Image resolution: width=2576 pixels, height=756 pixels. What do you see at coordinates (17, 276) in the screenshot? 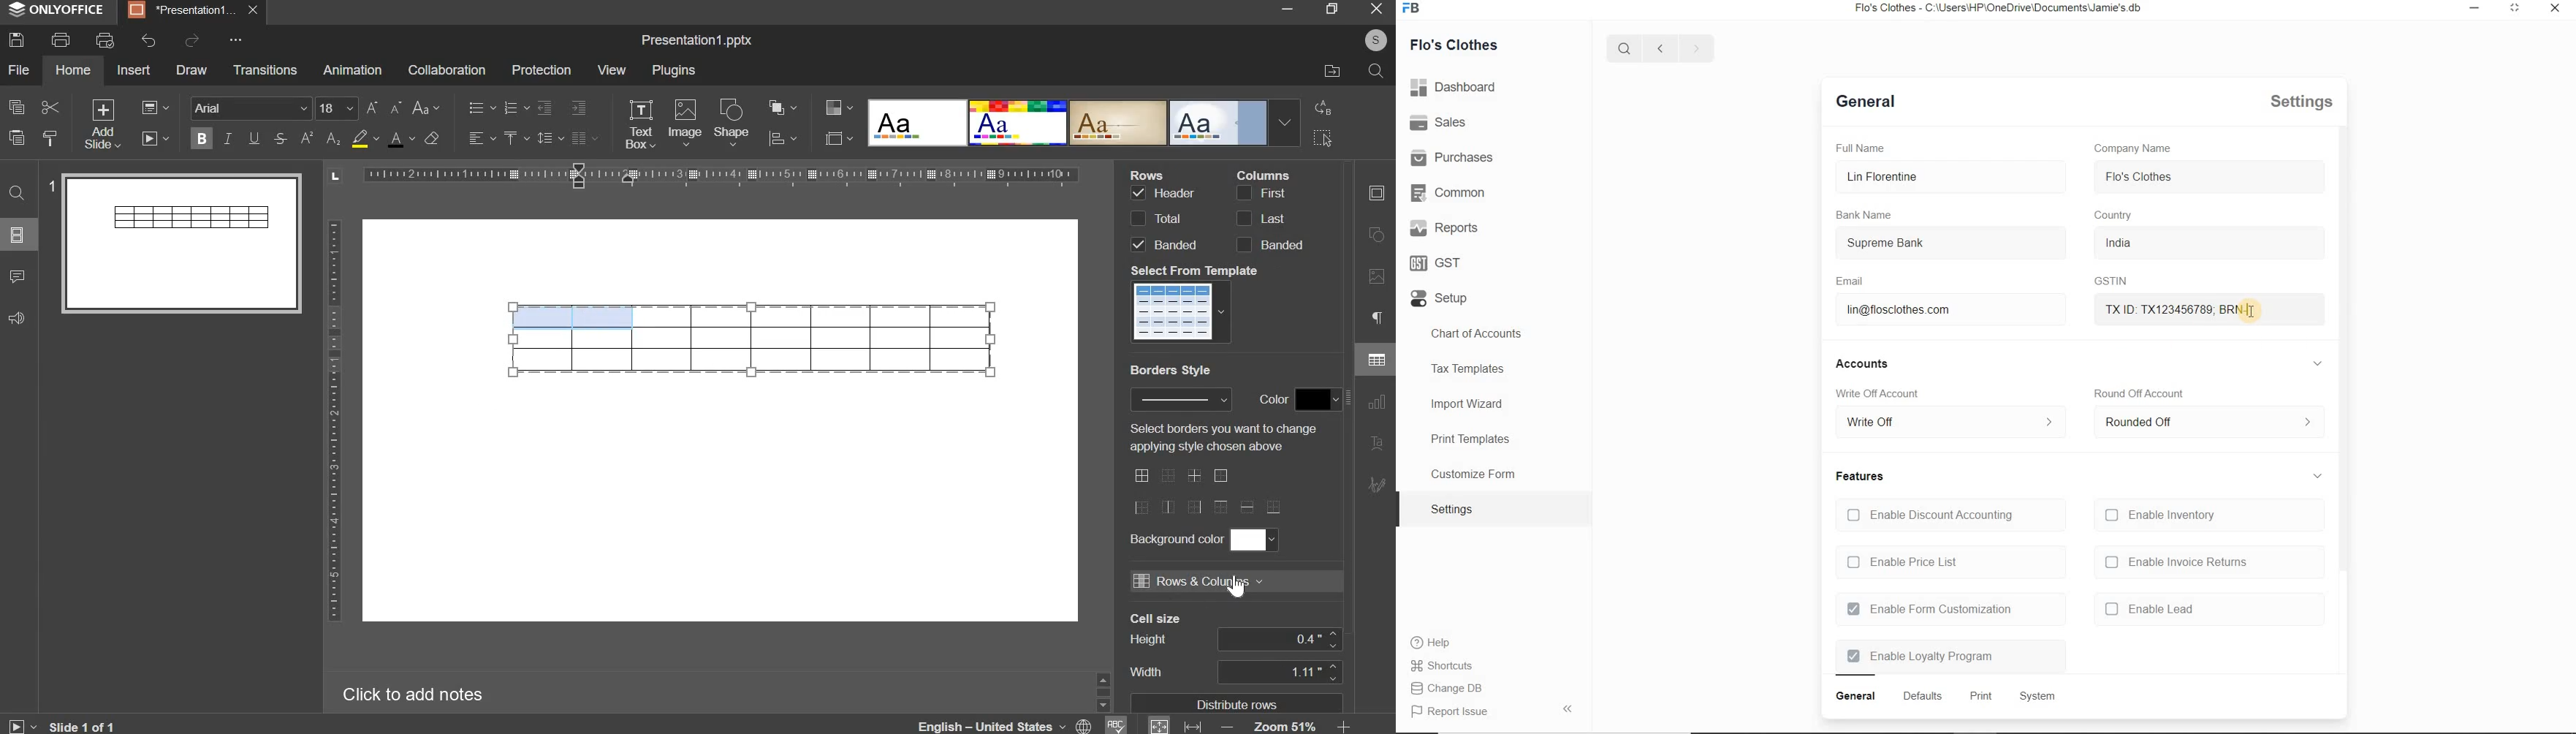
I see `comments` at bounding box center [17, 276].